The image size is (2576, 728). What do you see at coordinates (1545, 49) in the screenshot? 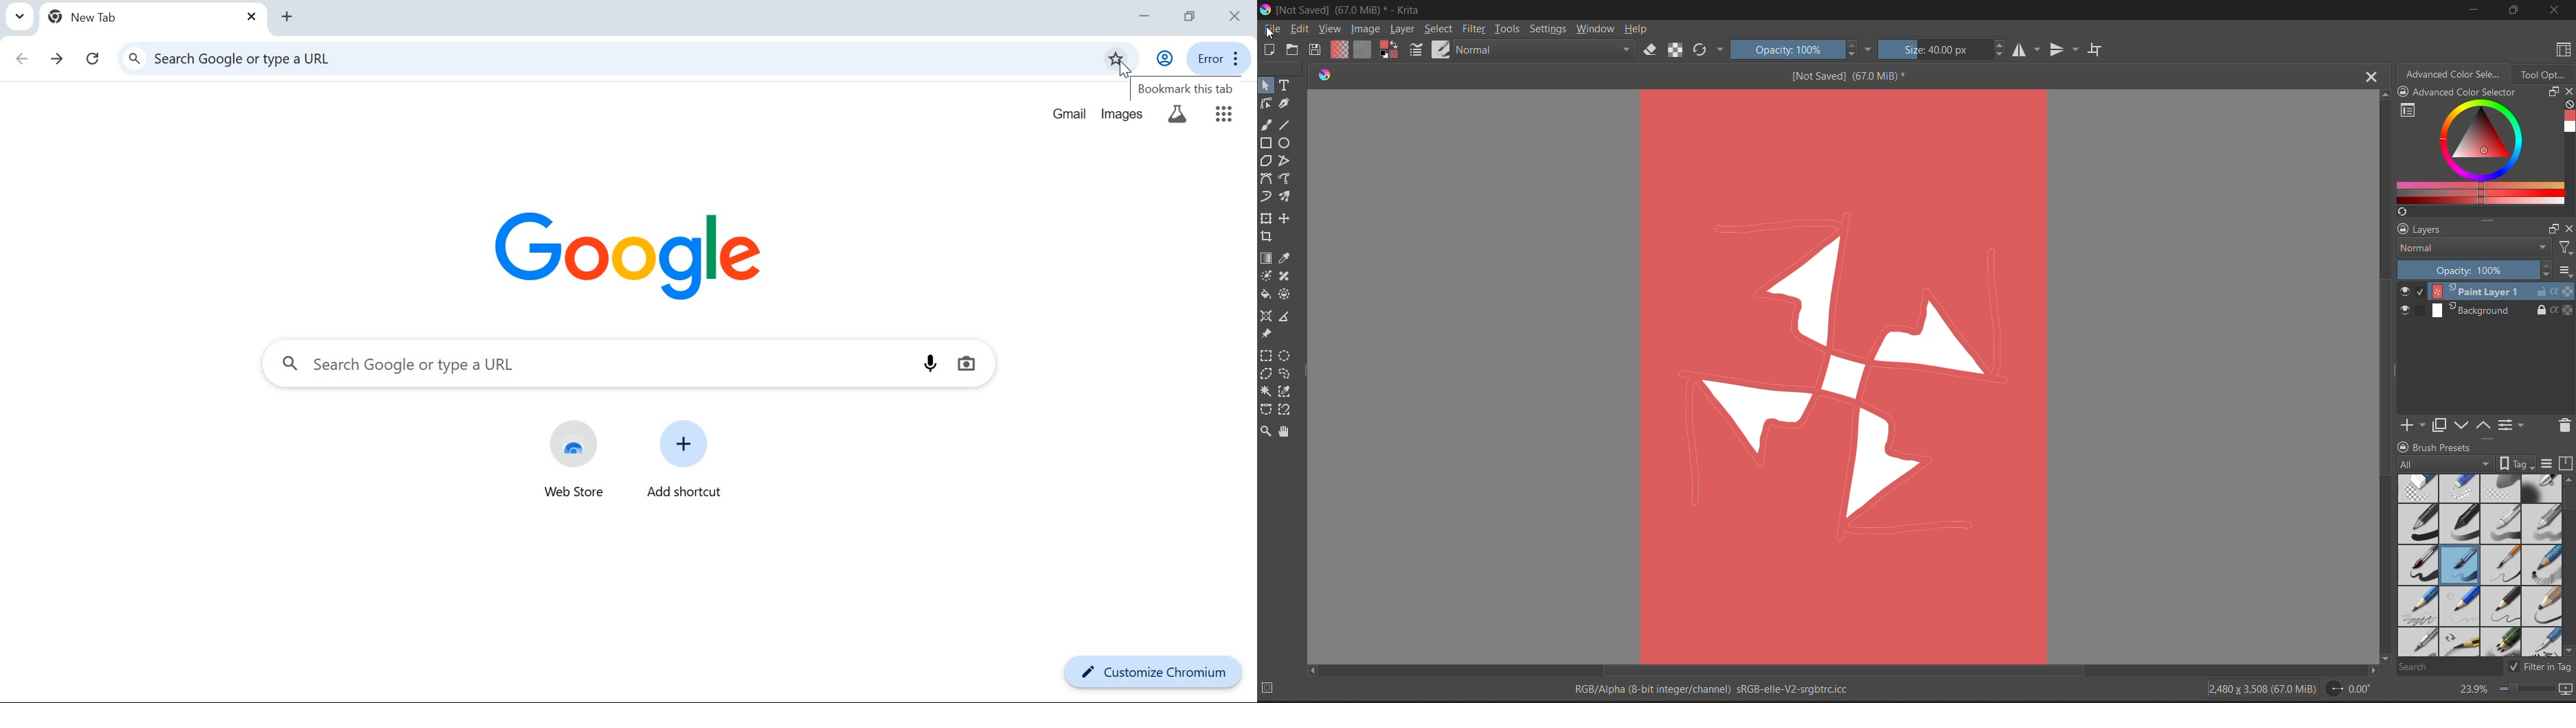
I see `normal` at bounding box center [1545, 49].